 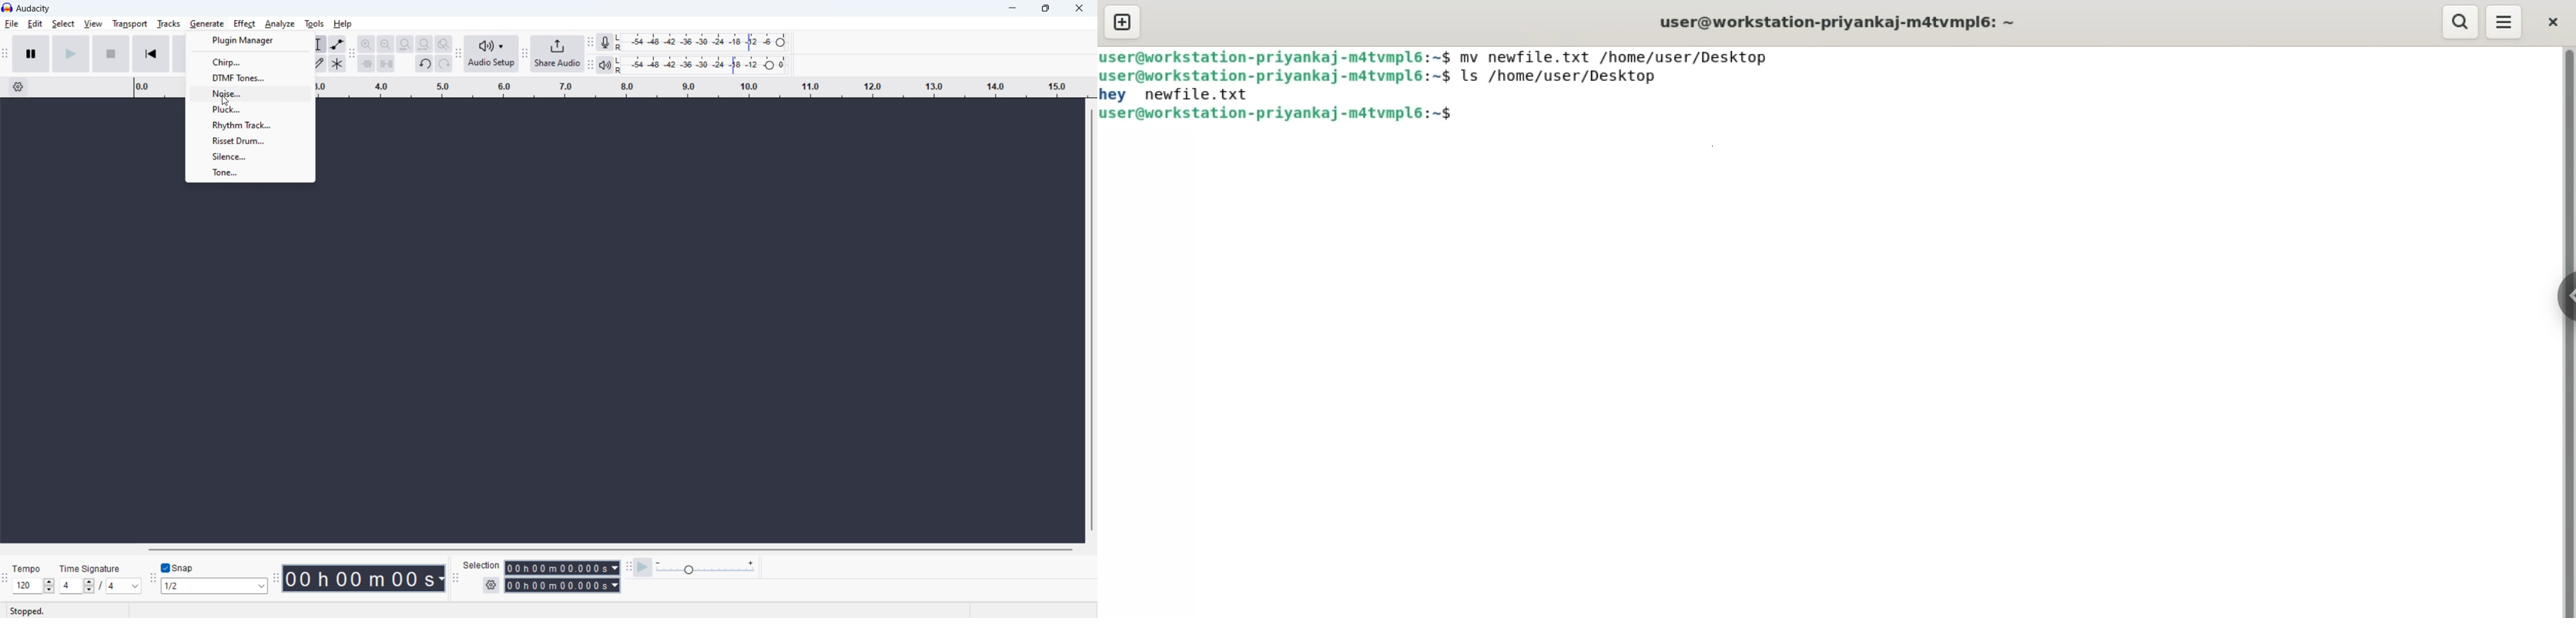 What do you see at coordinates (562, 585) in the screenshot?
I see `end time` at bounding box center [562, 585].